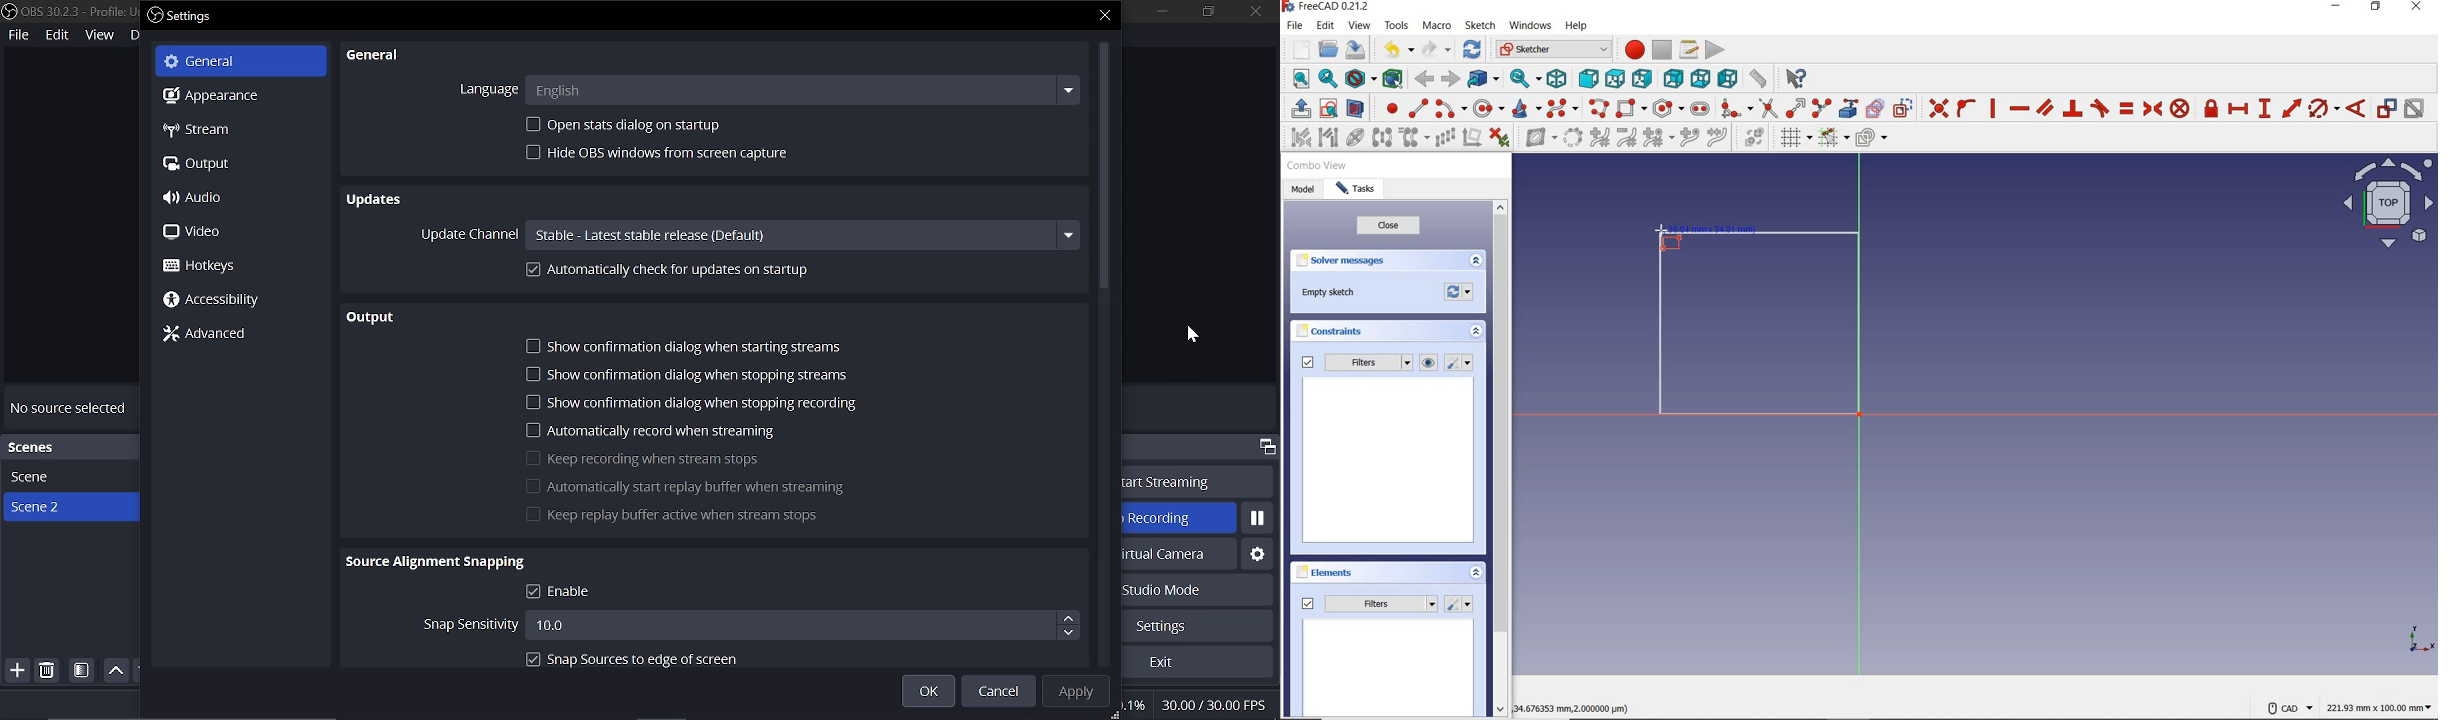  What do you see at coordinates (1255, 553) in the screenshot?
I see `configure virtual camera` at bounding box center [1255, 553].